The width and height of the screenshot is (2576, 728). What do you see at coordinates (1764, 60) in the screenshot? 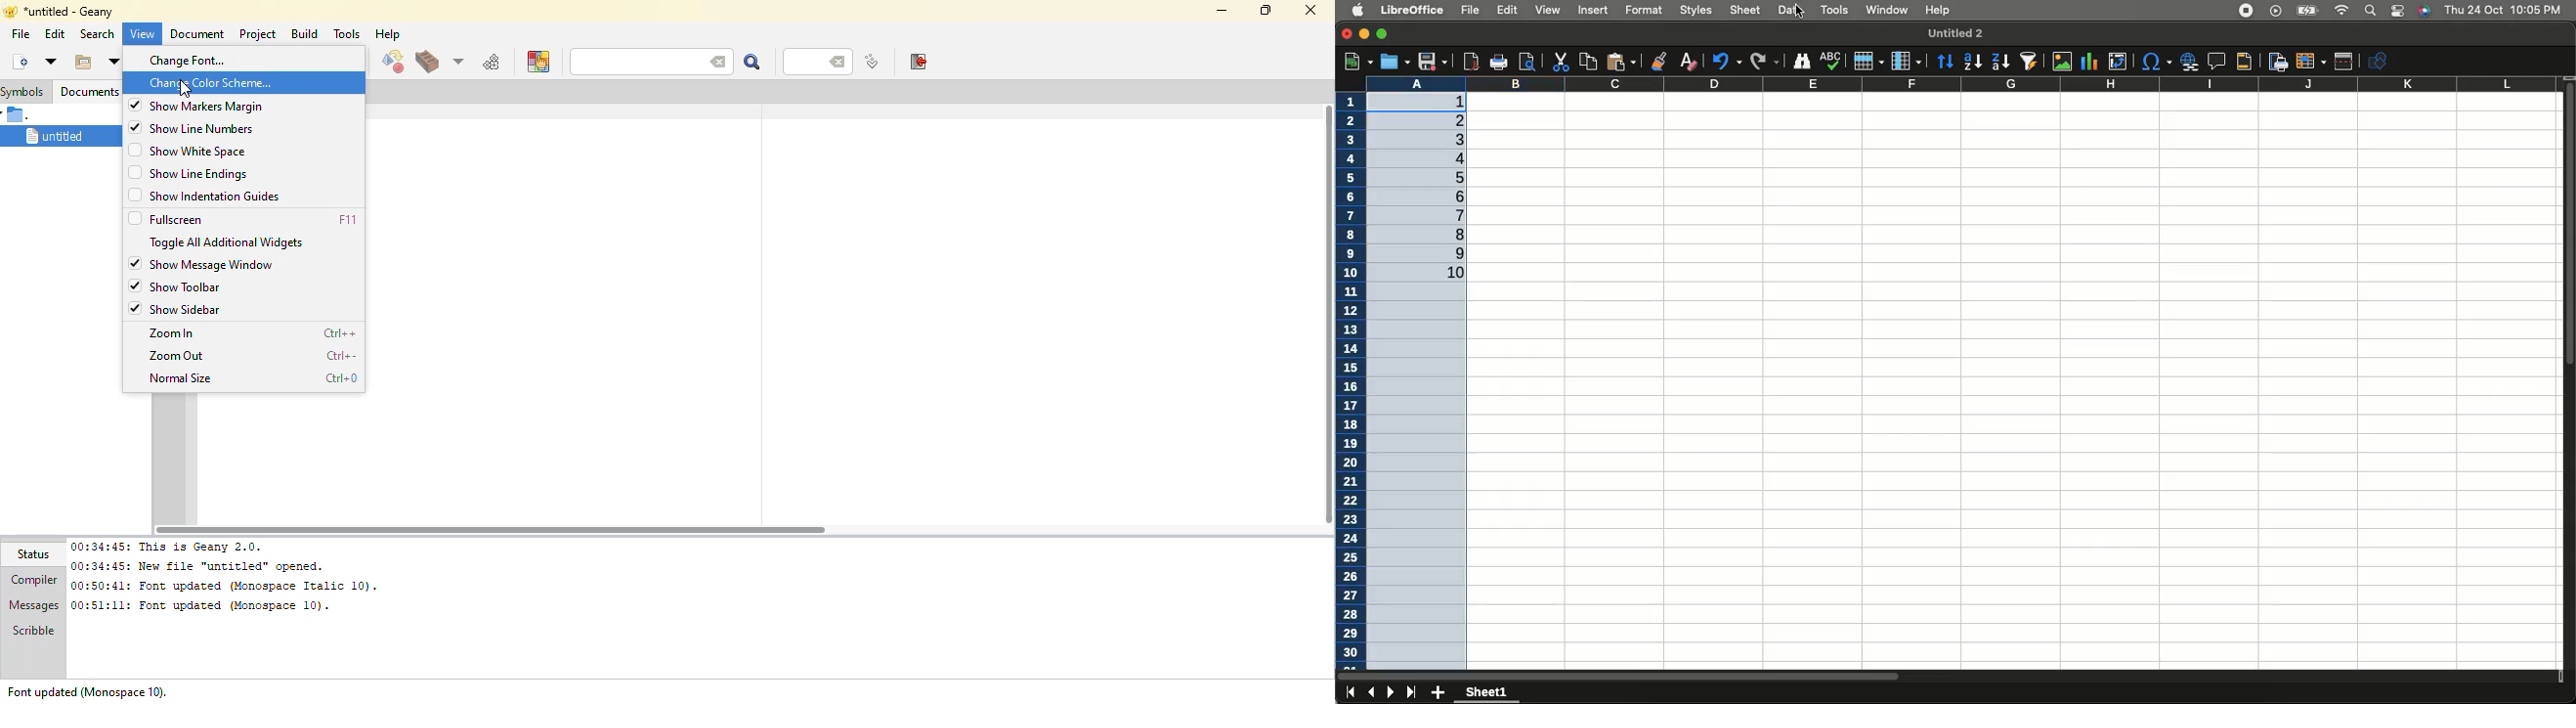
I see `Redo` at bounding box center [1764, 60].